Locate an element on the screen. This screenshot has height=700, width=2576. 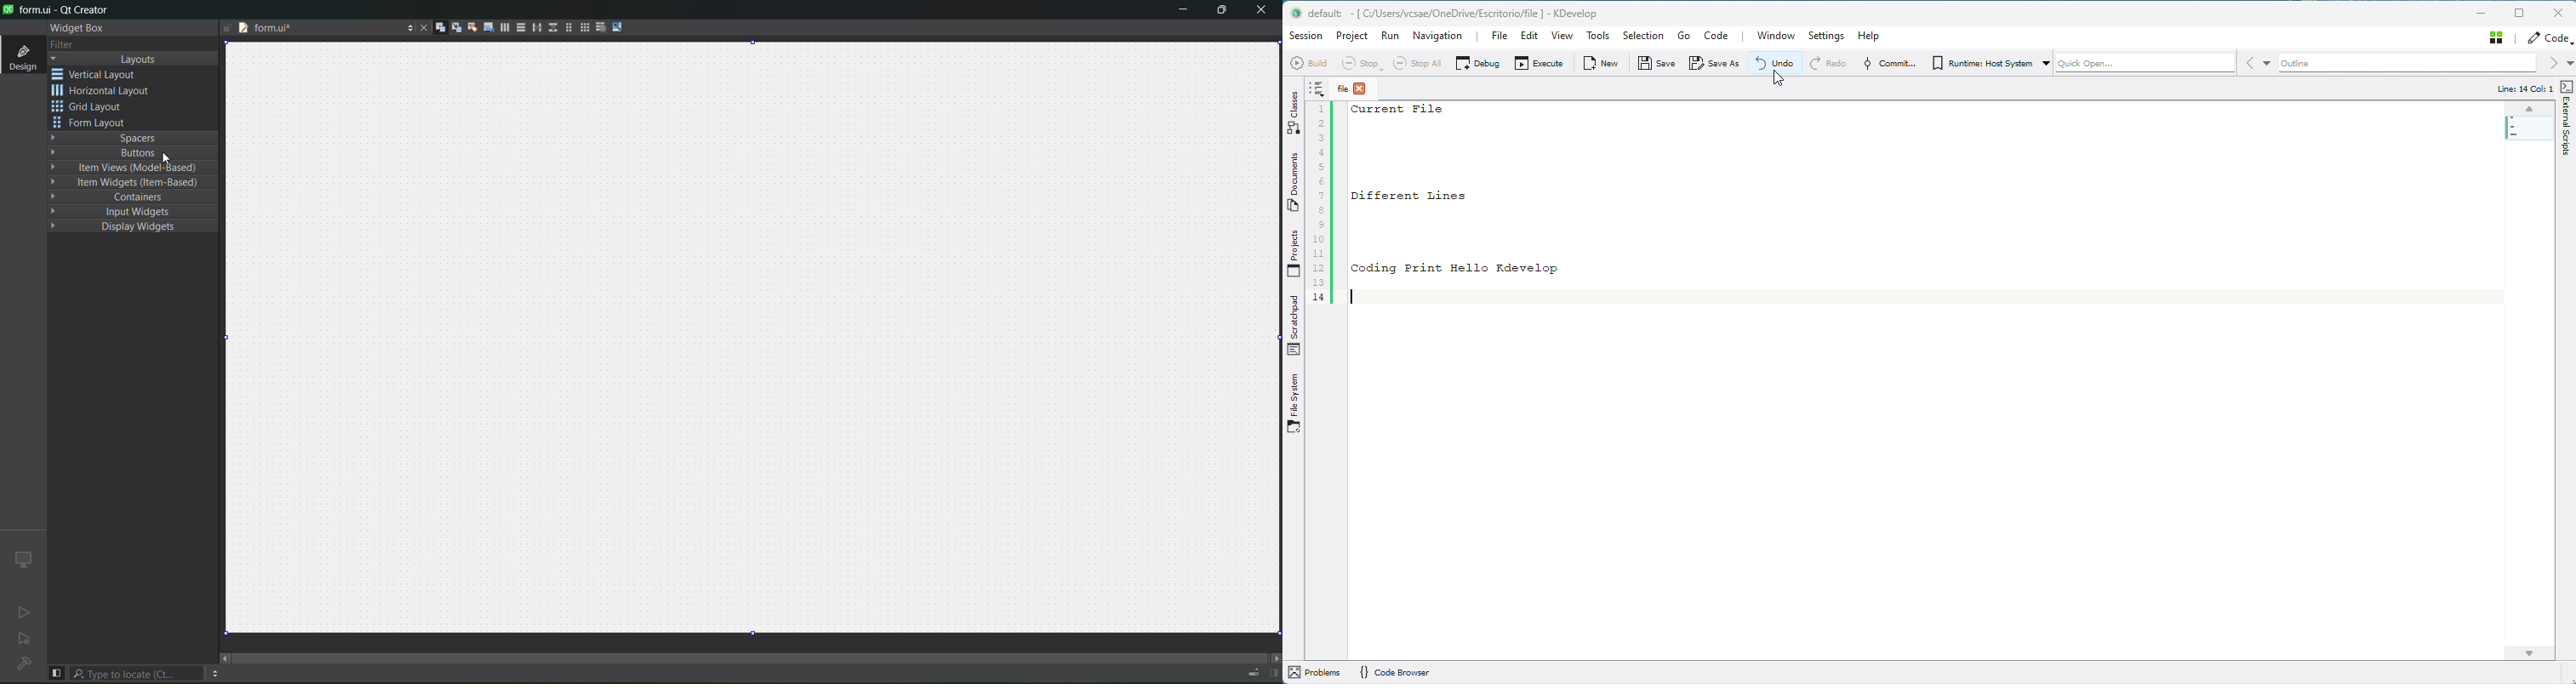
no active is located at coordinates (21, 613).